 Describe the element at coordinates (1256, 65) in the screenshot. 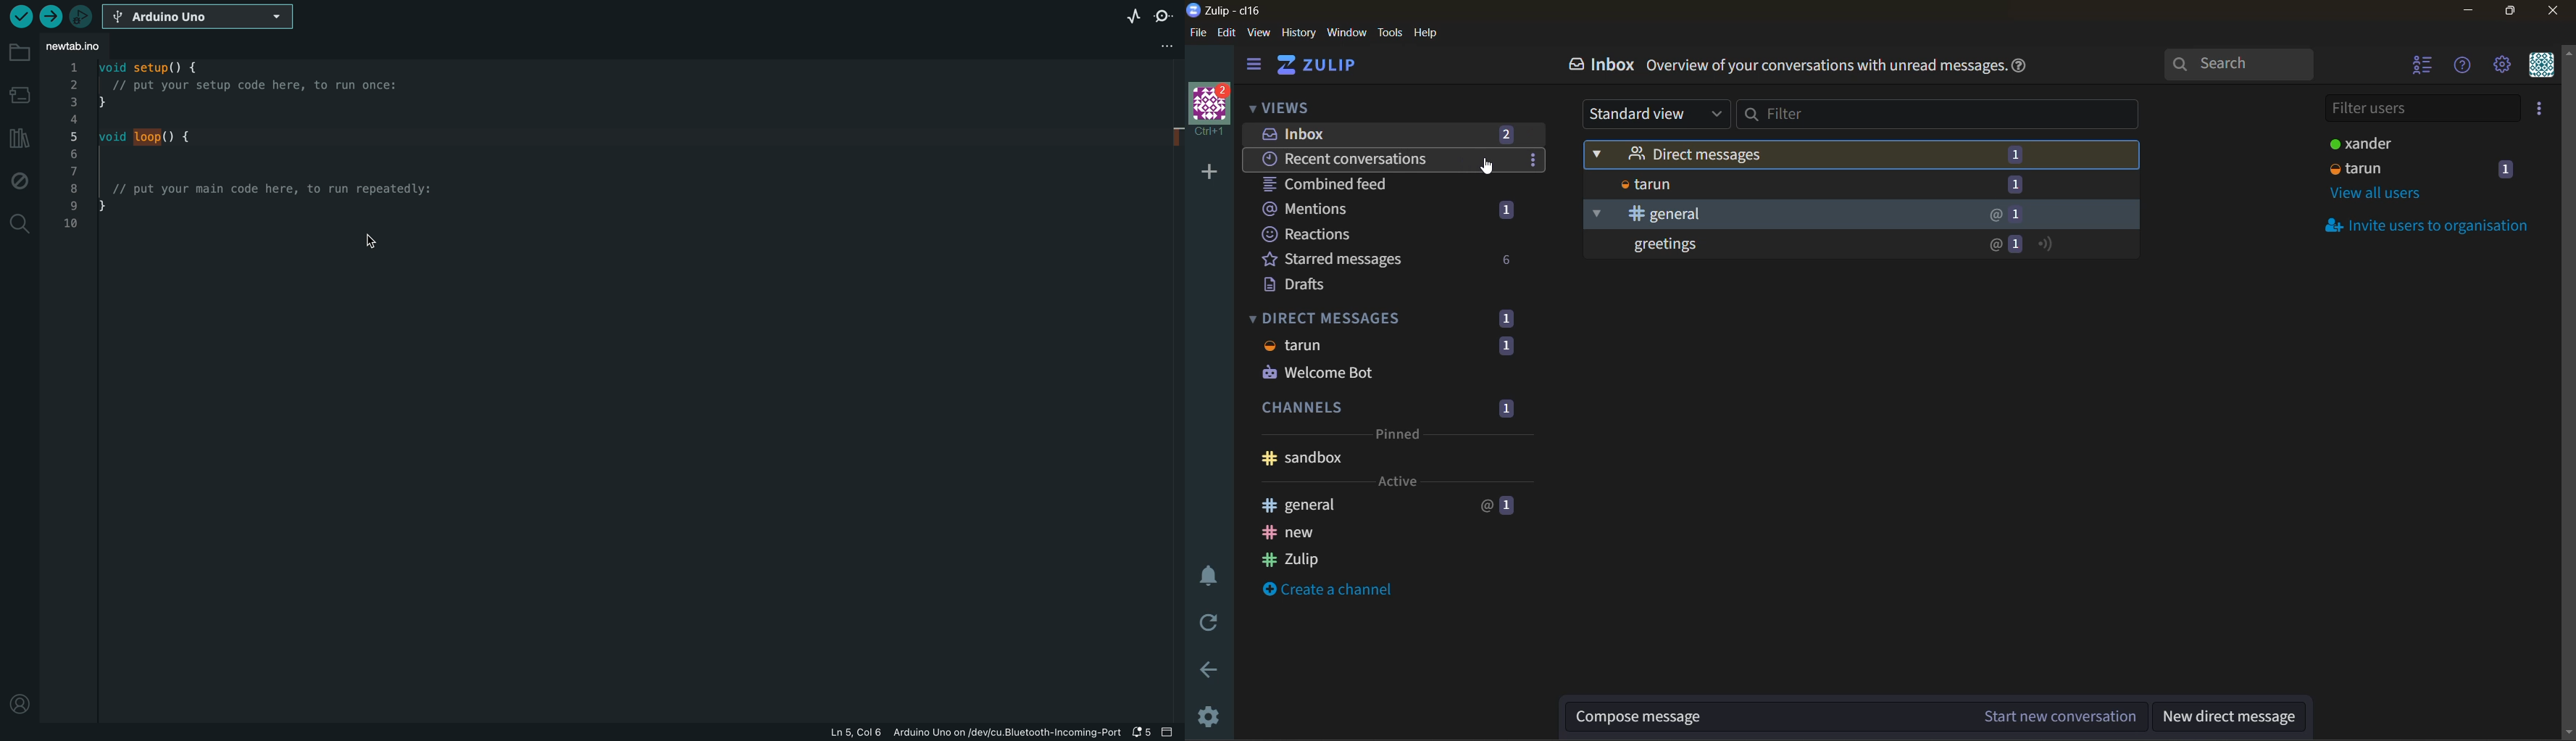

I see `hide sidebar` at that location.